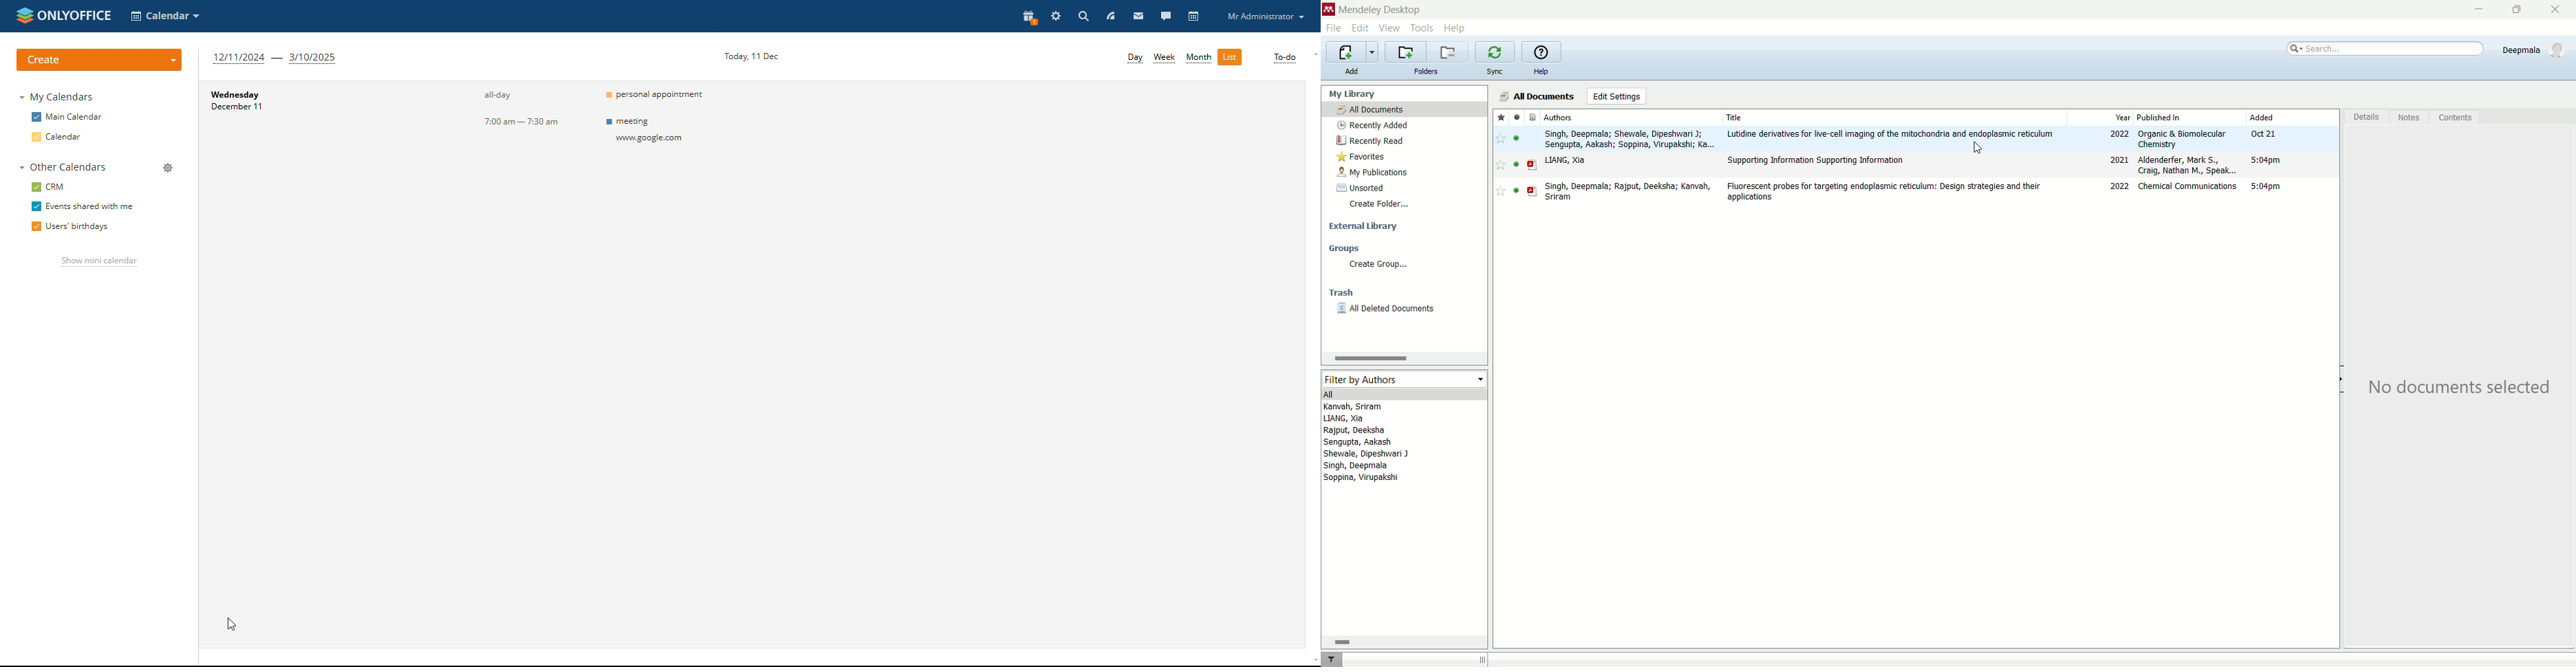  Describe the element at coordinates (2343, 380) in the screenshot. I see `toggle hide/show` at that location.